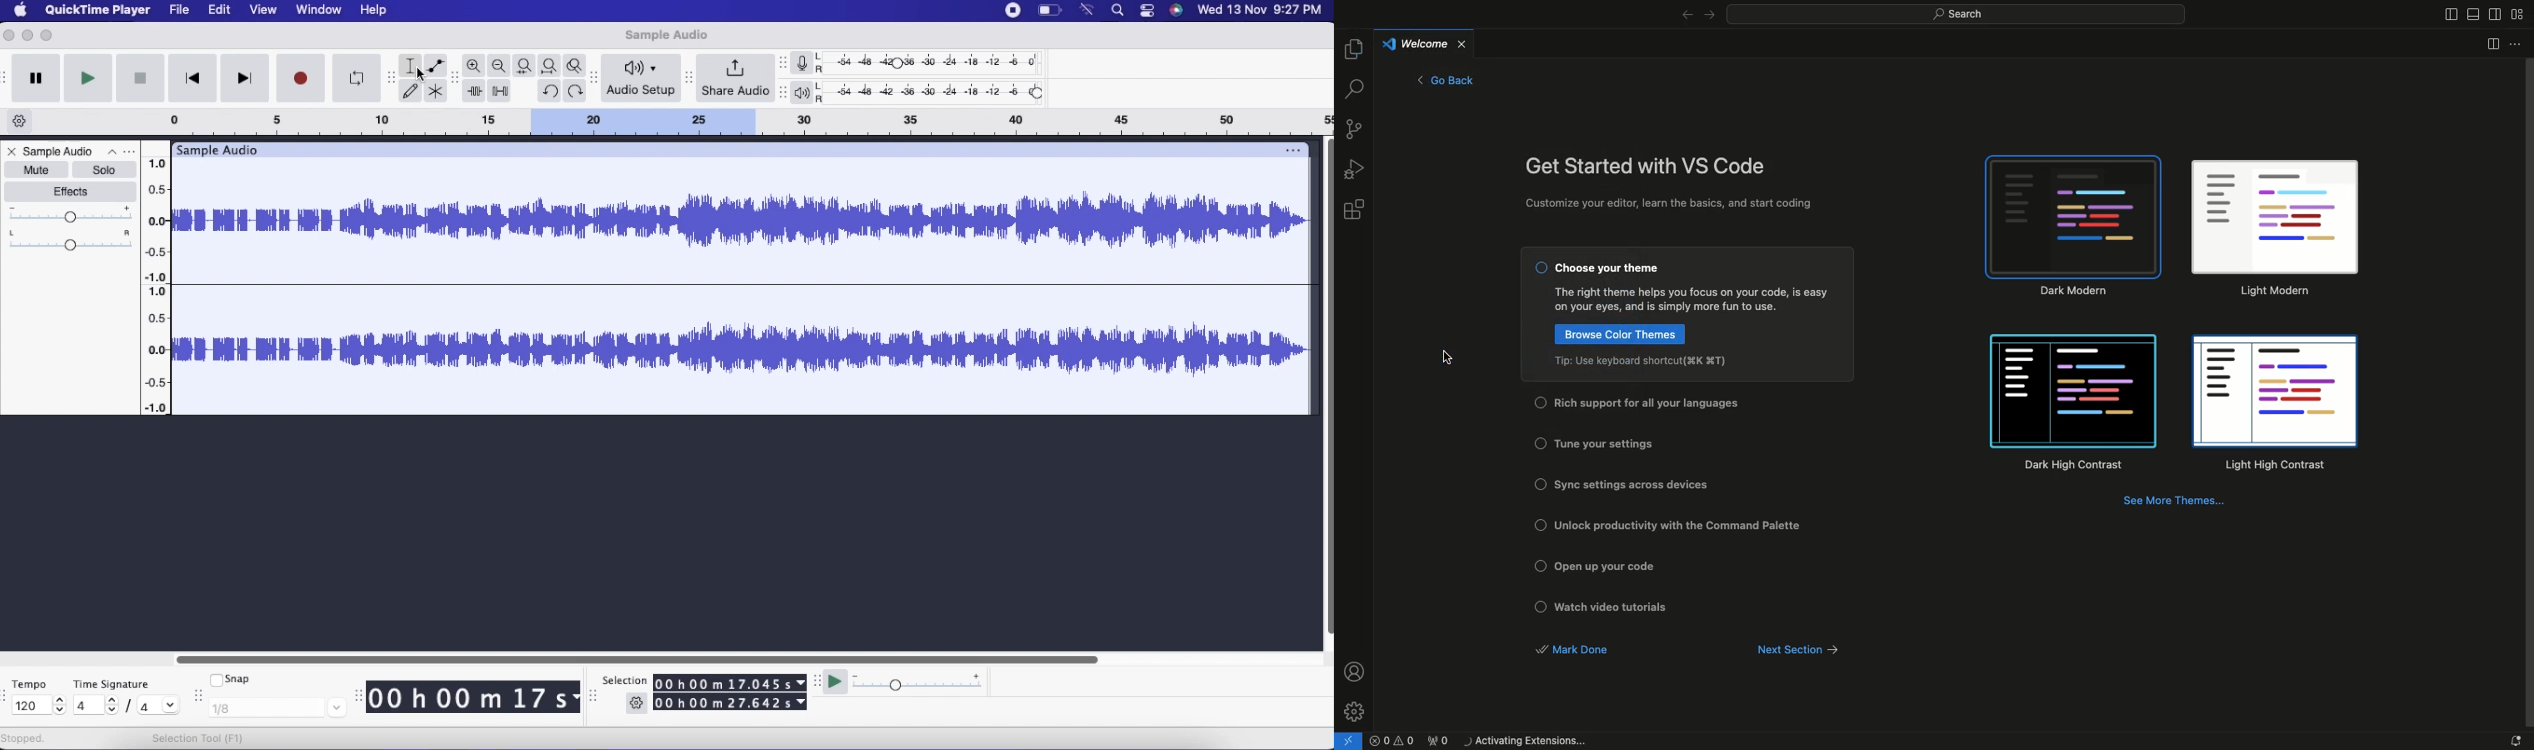  I want to click on Sample Audio, so click(60, 151).